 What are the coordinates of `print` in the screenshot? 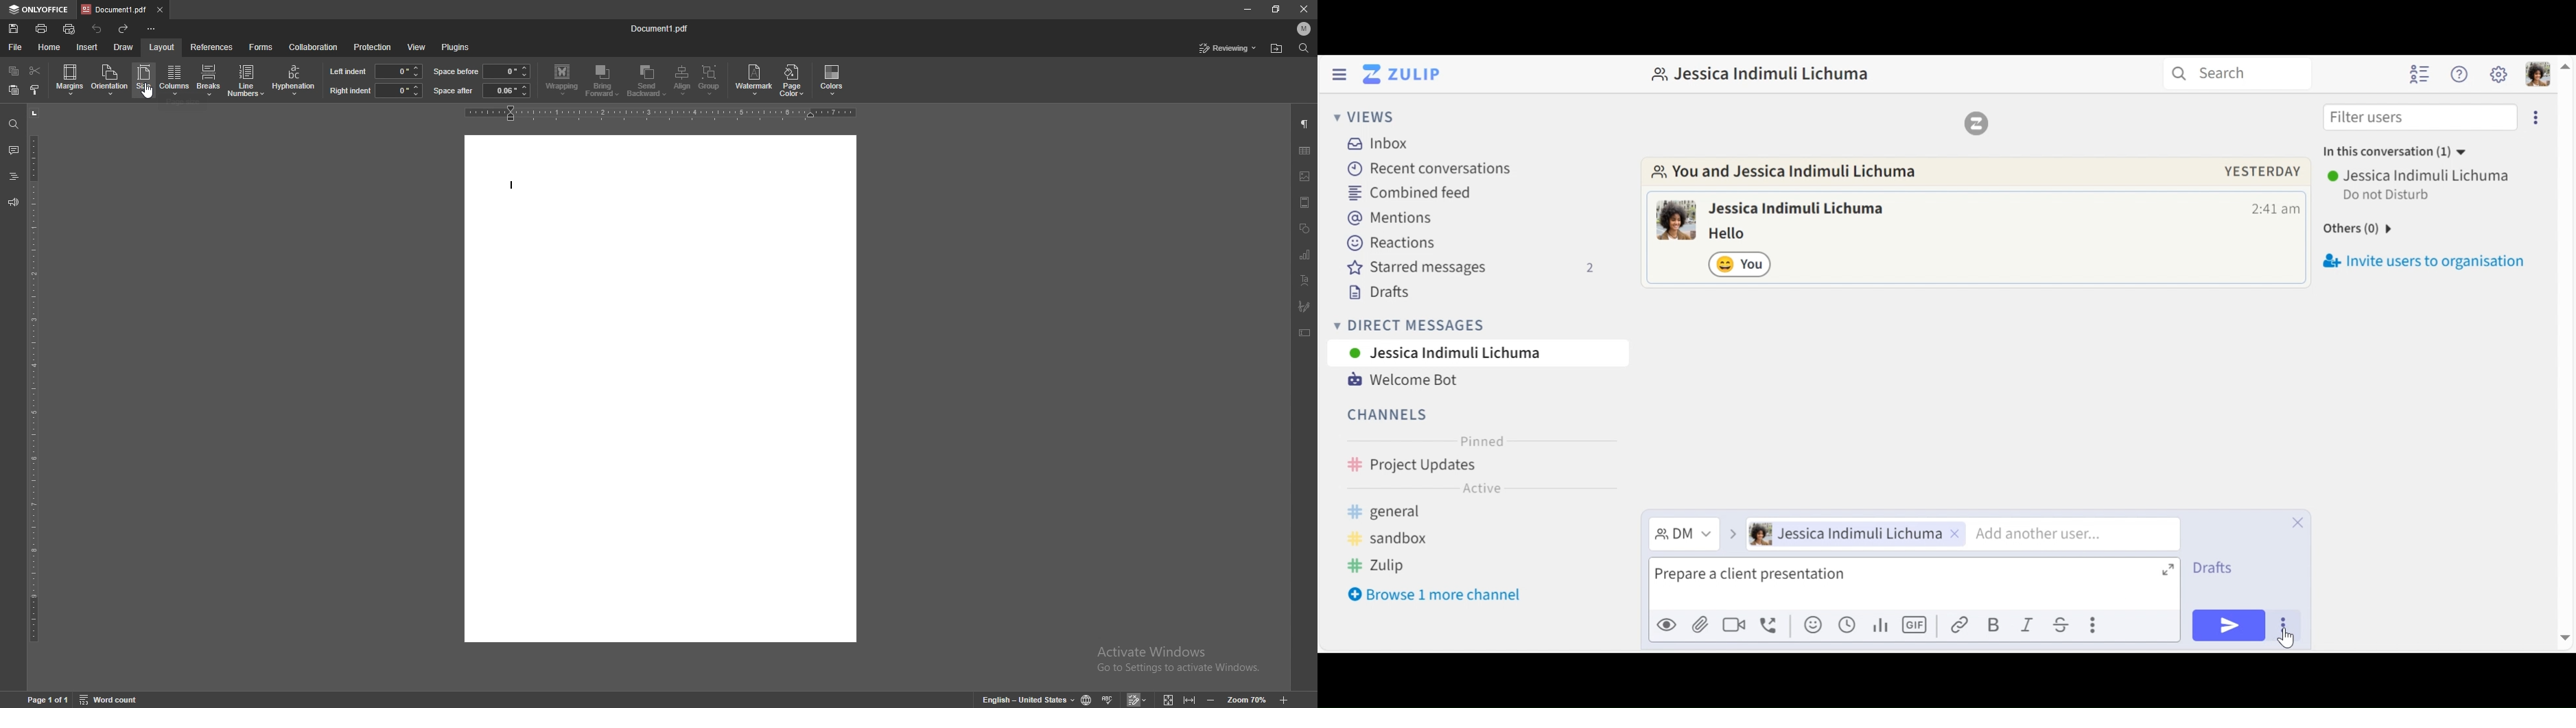 It's located at (43, 29).